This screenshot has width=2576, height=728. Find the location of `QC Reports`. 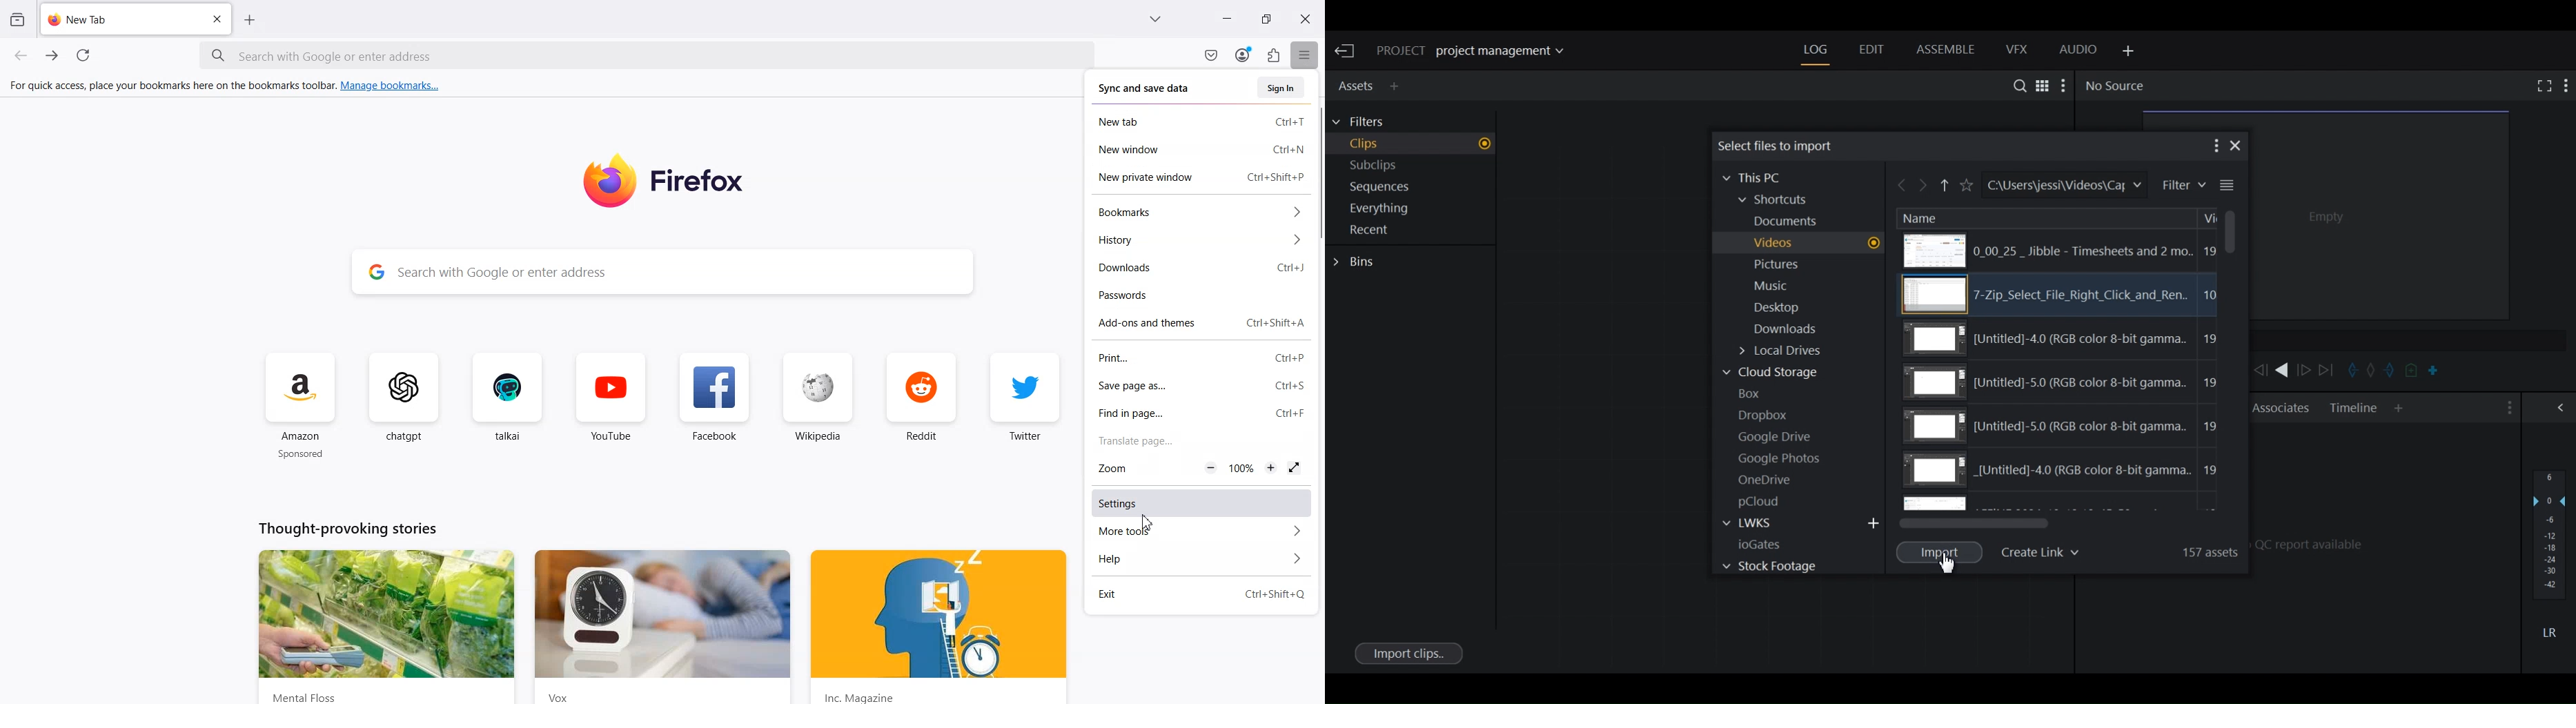

QC Reports is located at coordinates (2385, 542).